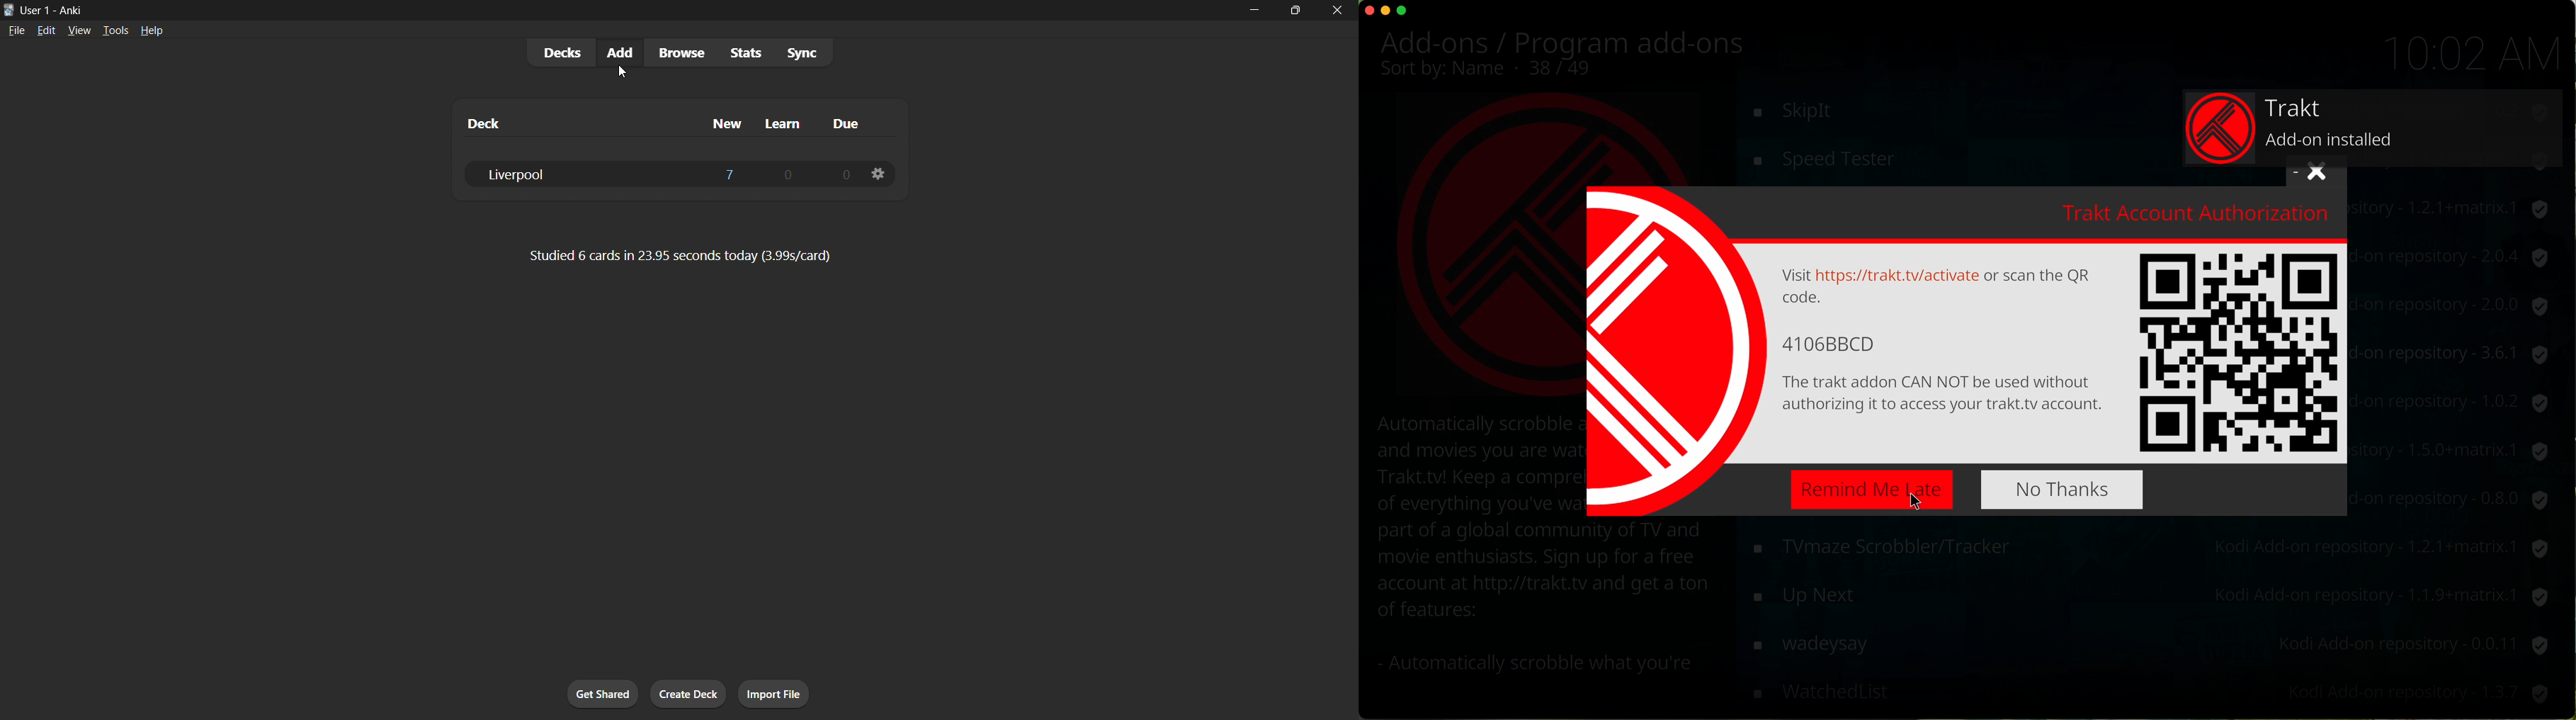  What do you see at coordinates (779, 692) in the screenshot?
I see `import file` at bounding box center [779, 692].